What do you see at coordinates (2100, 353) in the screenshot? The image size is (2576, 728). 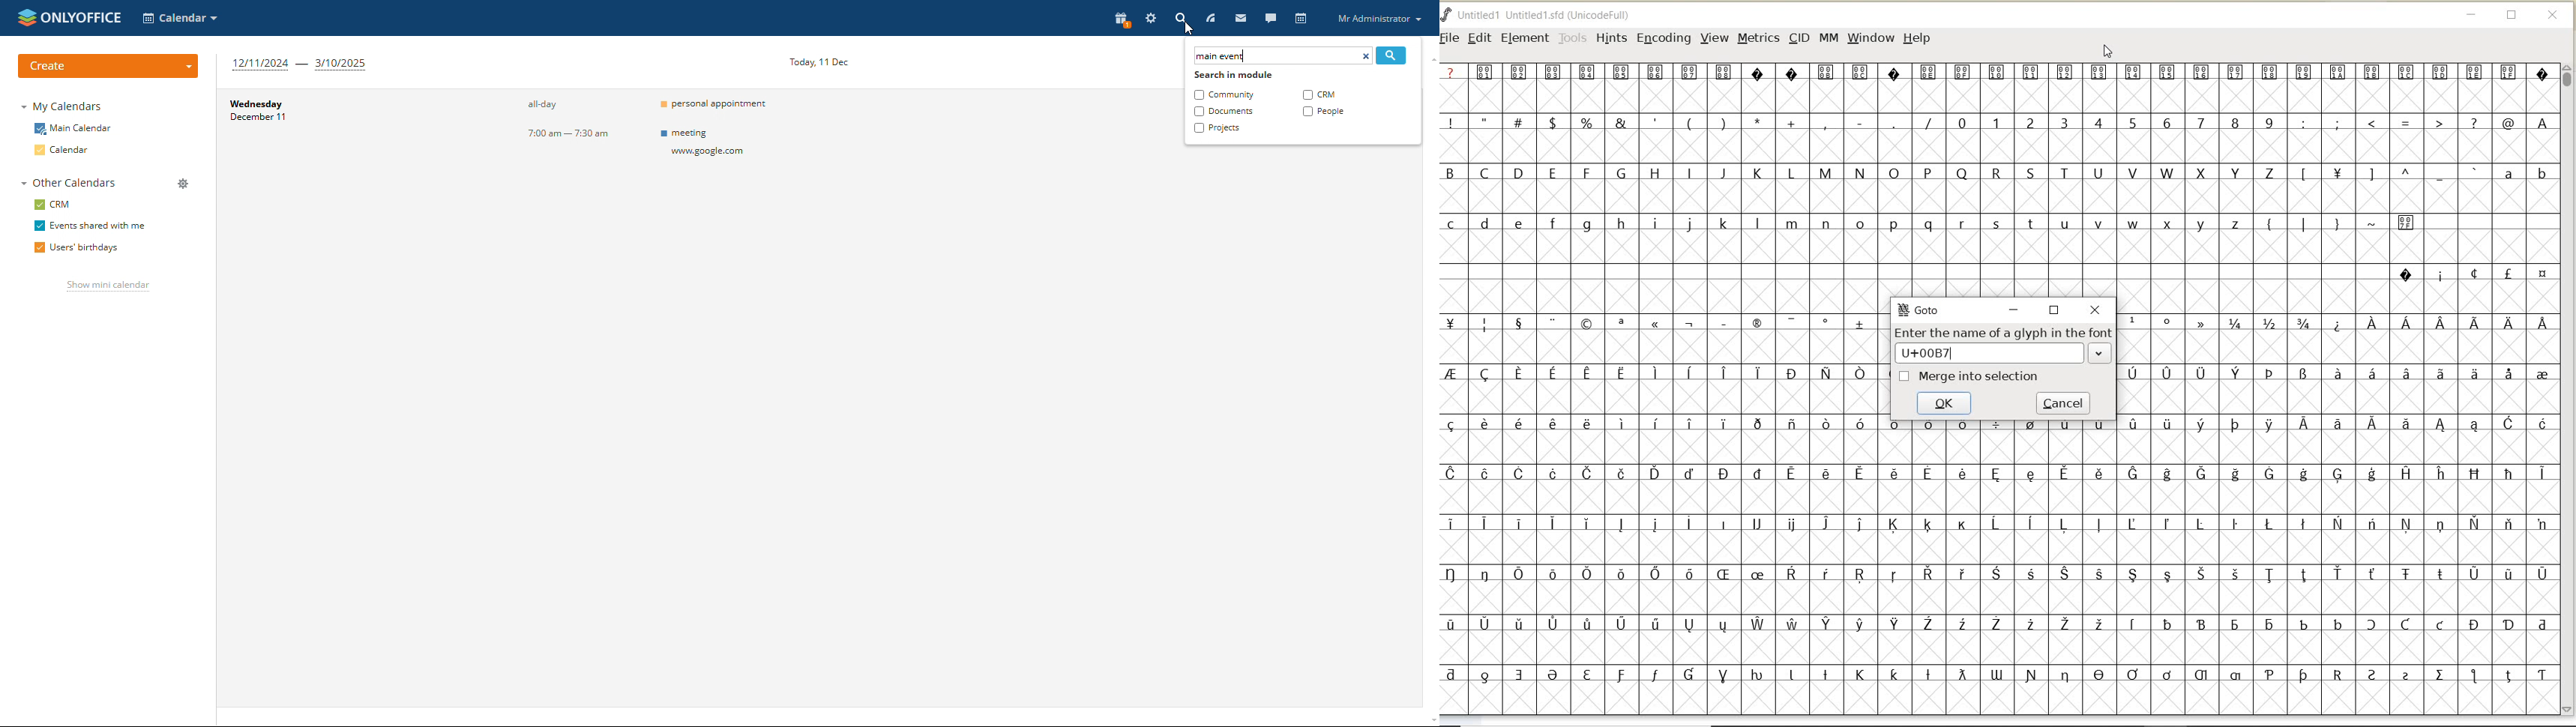 I see `expand` at bounding box center [2100, 353].